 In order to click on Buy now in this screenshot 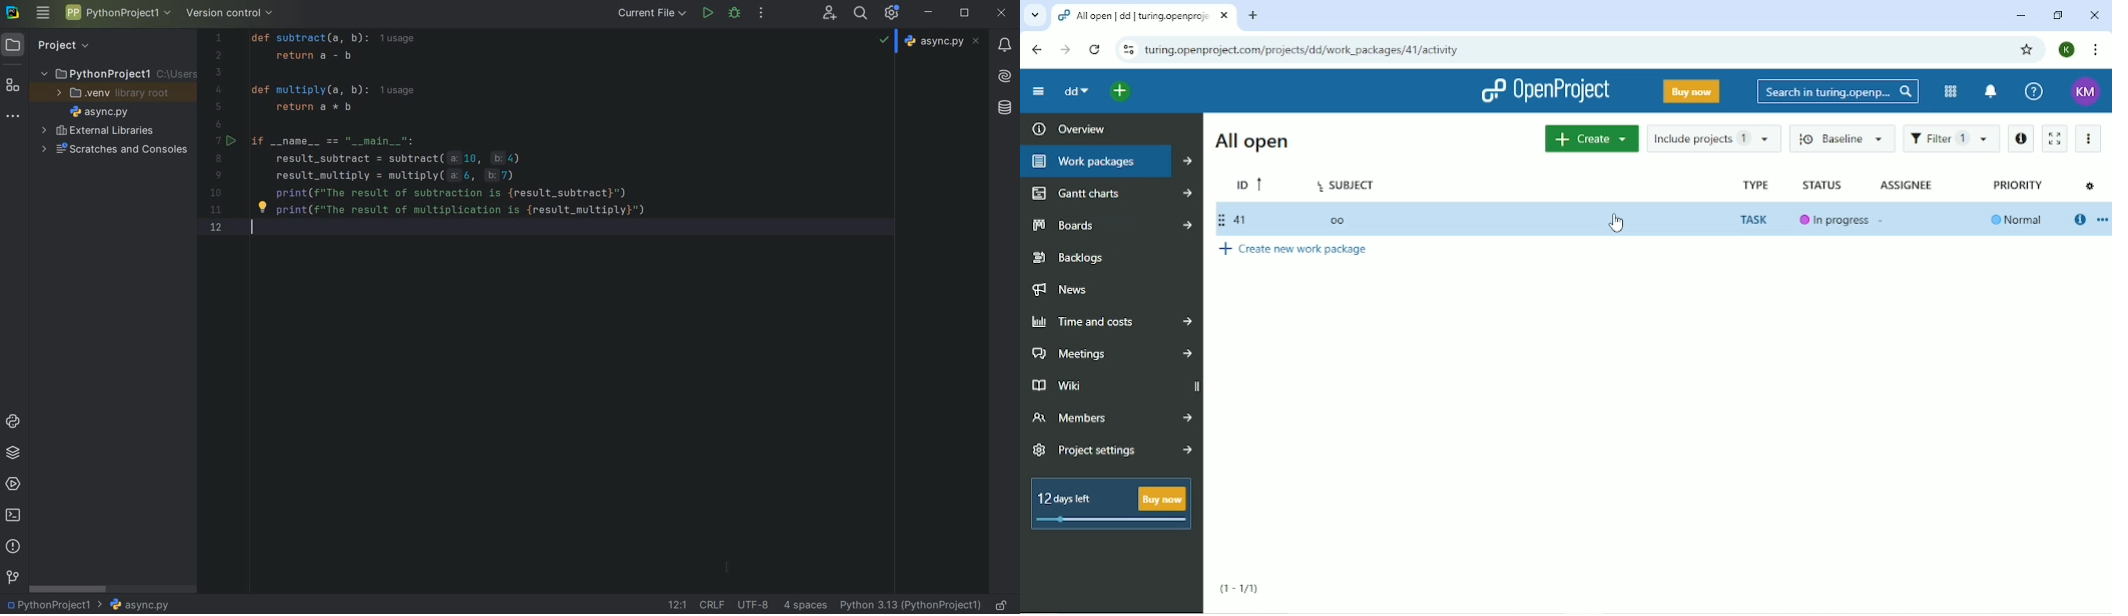, I will do `click(1692, 92)`.